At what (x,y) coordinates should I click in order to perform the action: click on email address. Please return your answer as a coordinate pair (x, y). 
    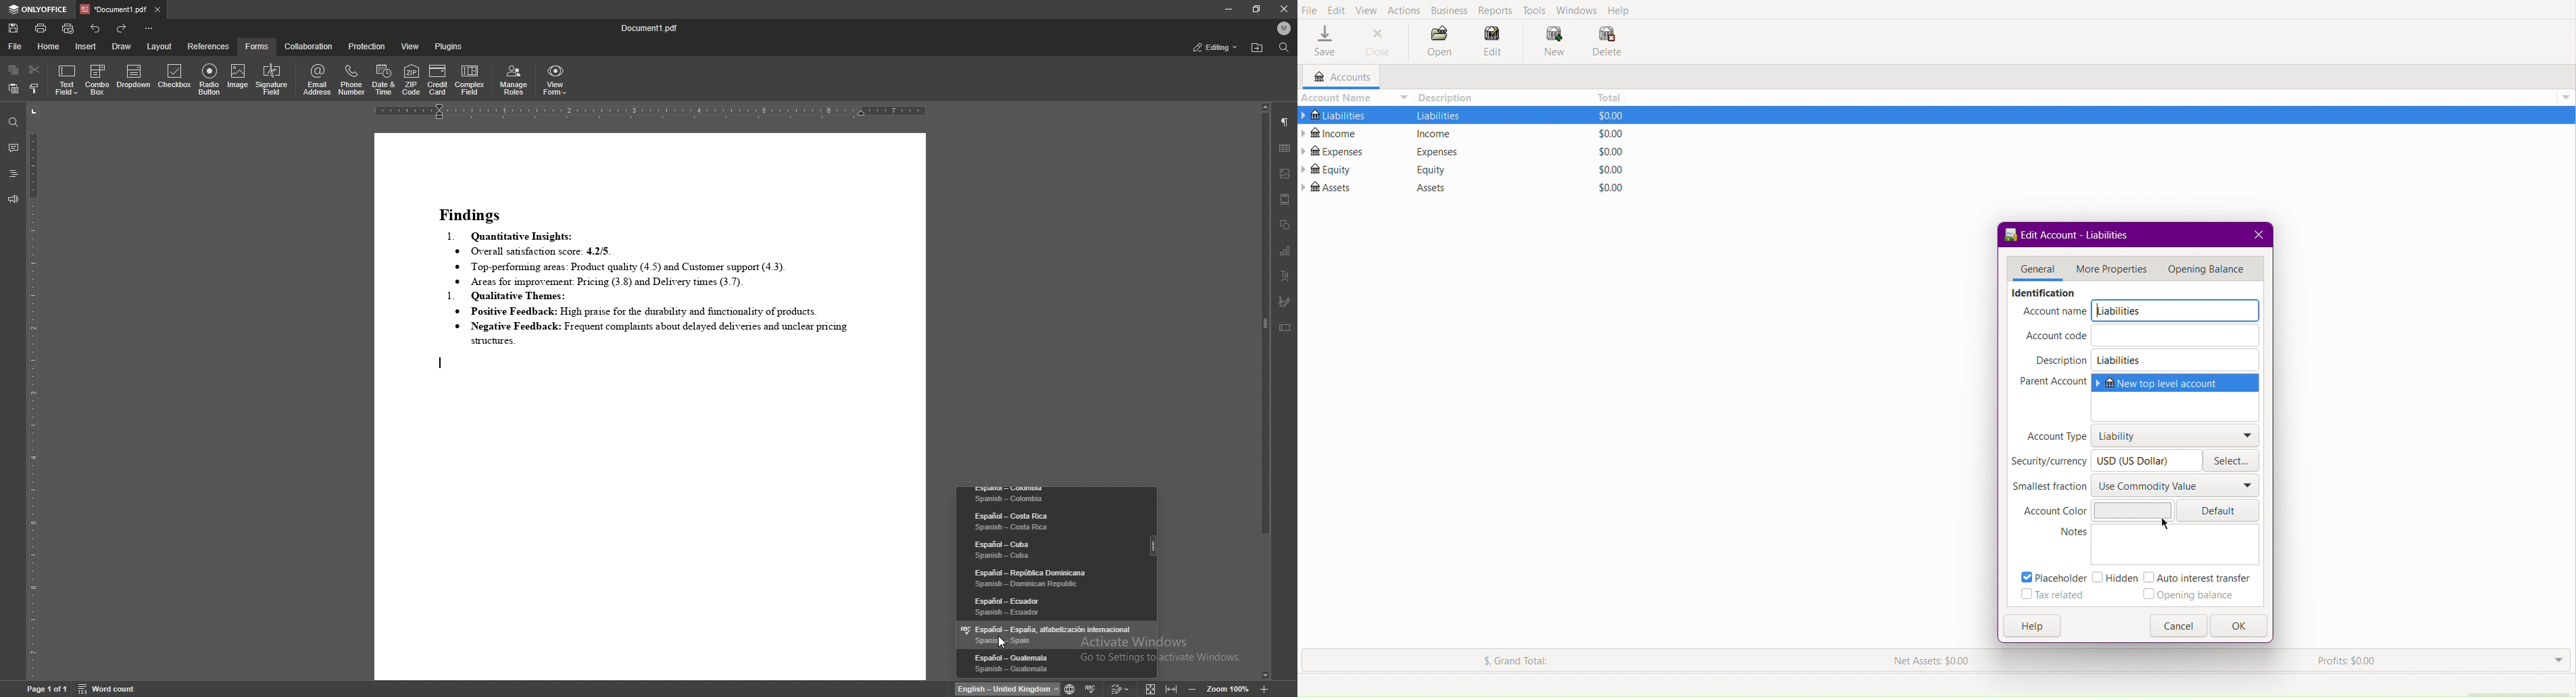
    Looking at the image, I should click on (318, 80).